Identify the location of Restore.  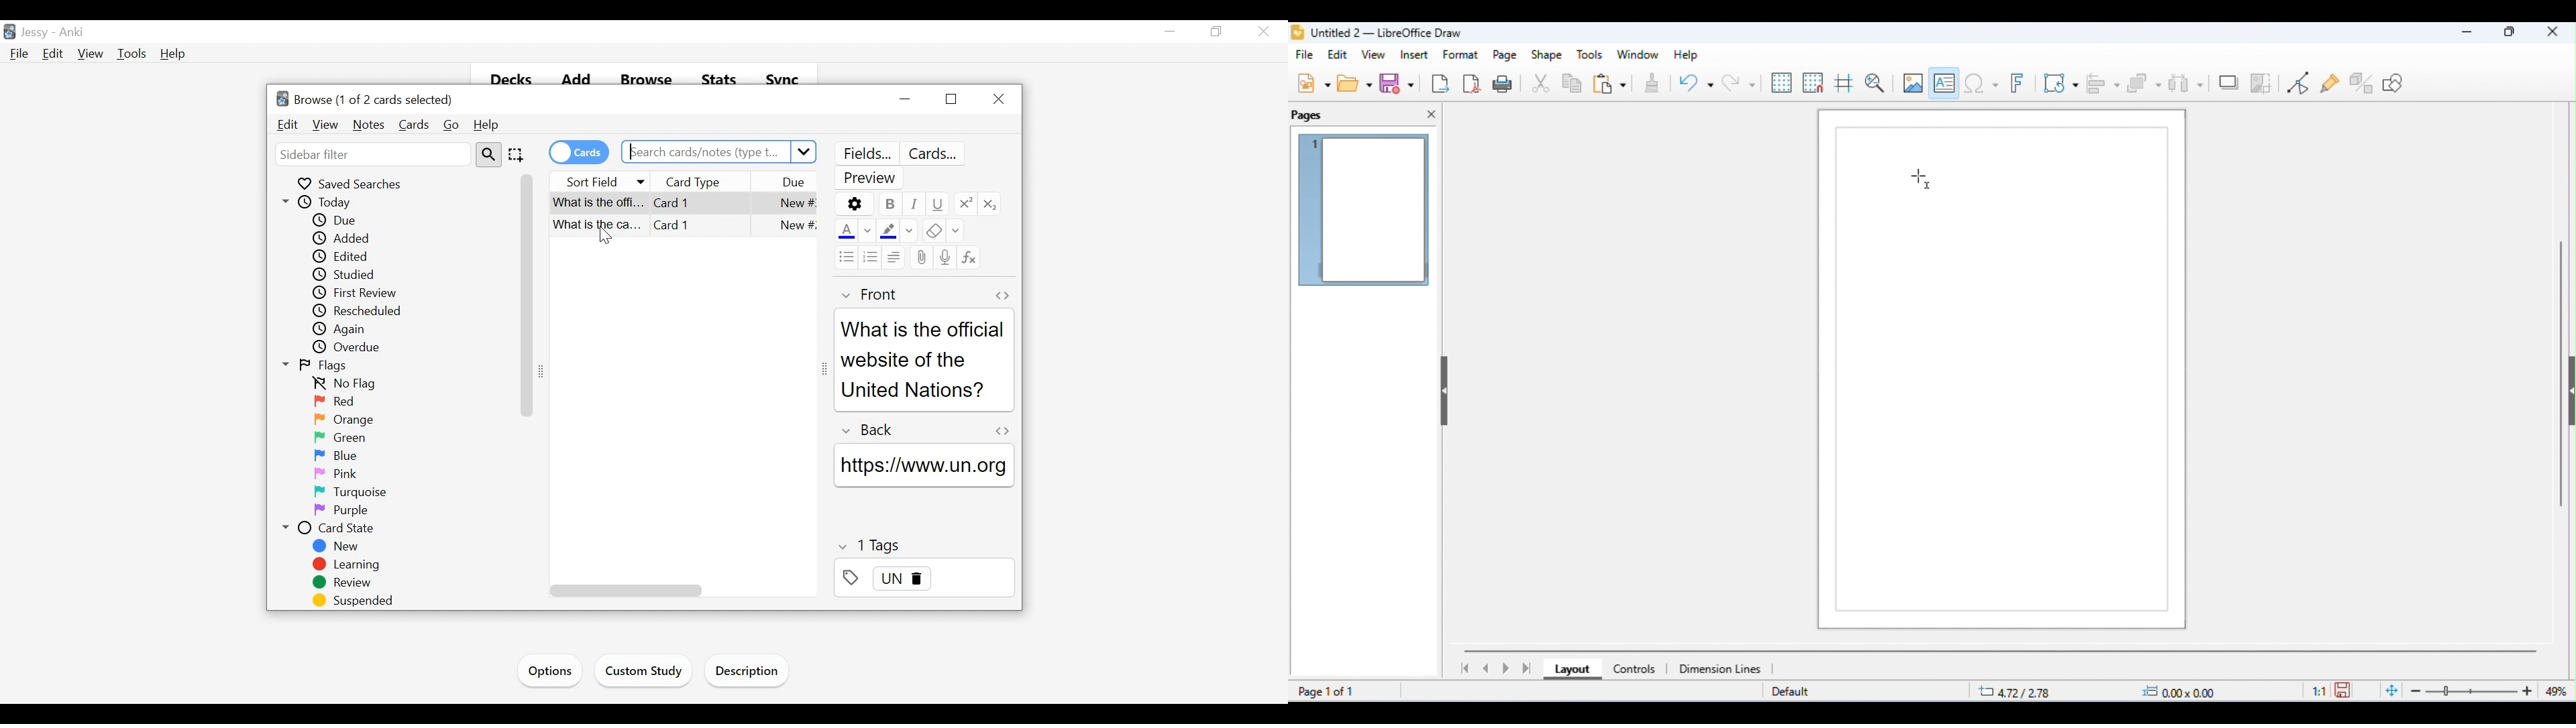
(949, 100).